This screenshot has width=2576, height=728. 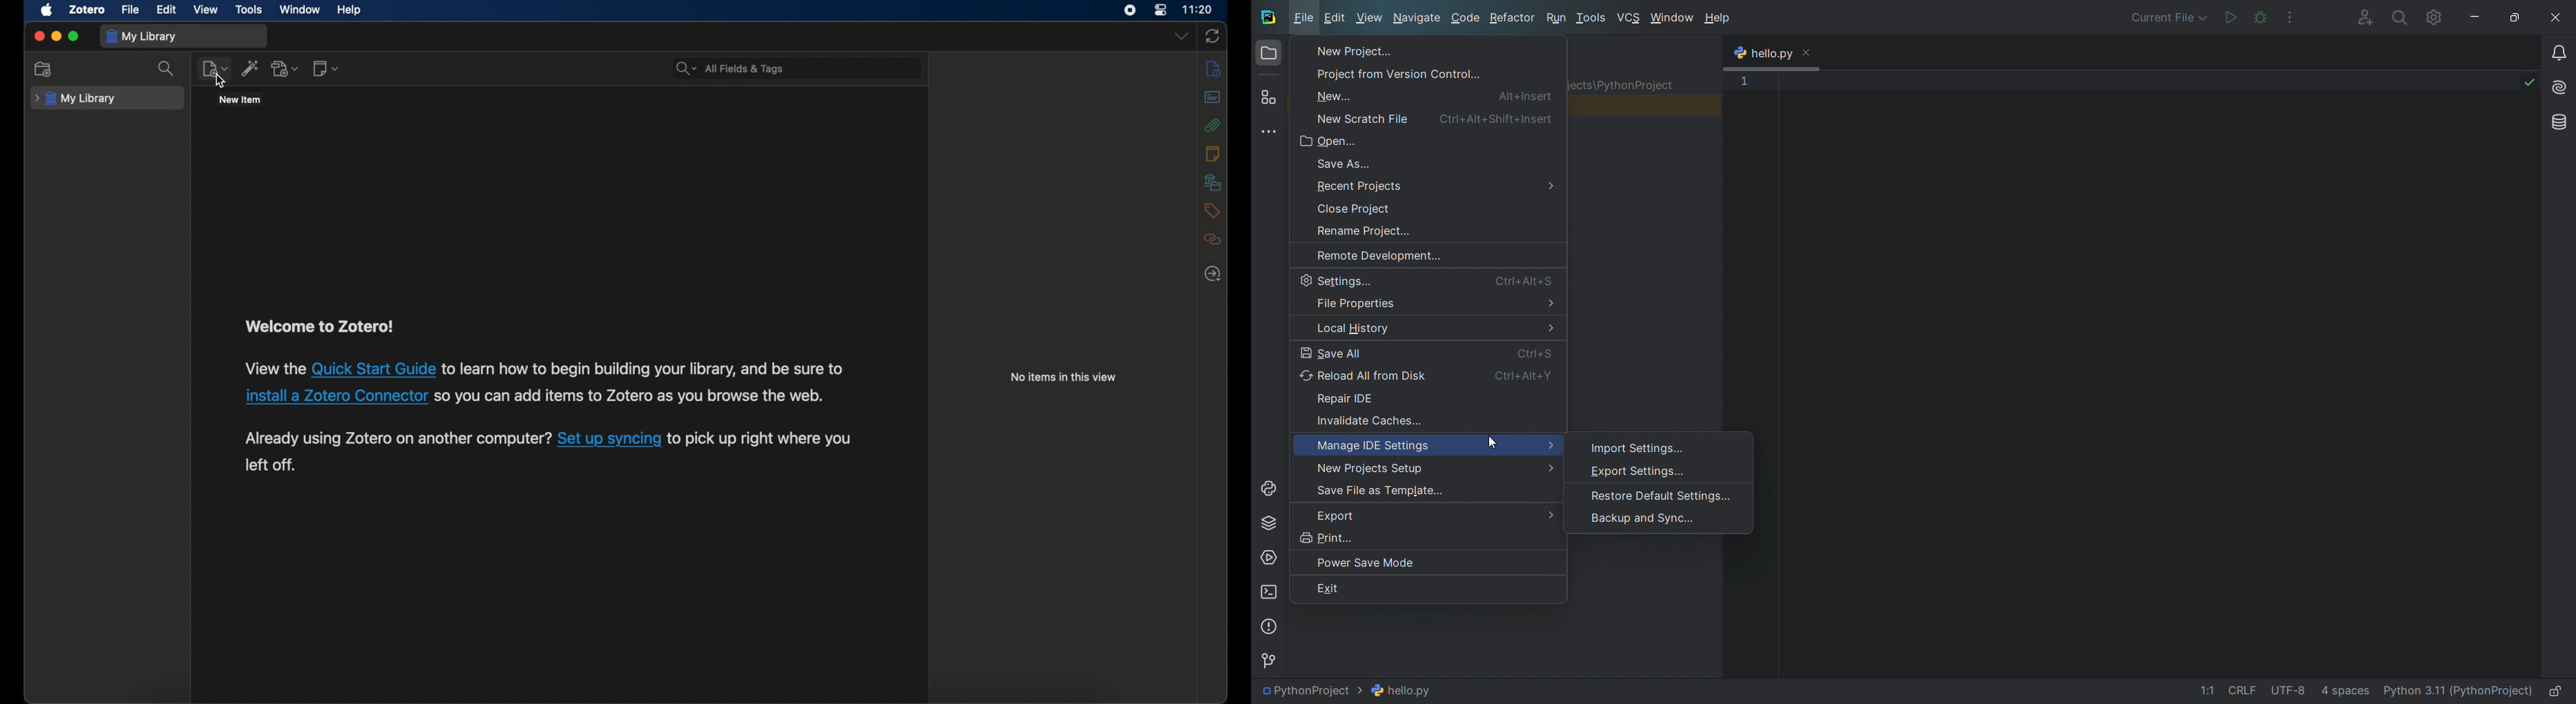 What do you see at coordinates (1426, 73) in the screenshot?
I see `project from version control` at bounding box center [1426, 73].